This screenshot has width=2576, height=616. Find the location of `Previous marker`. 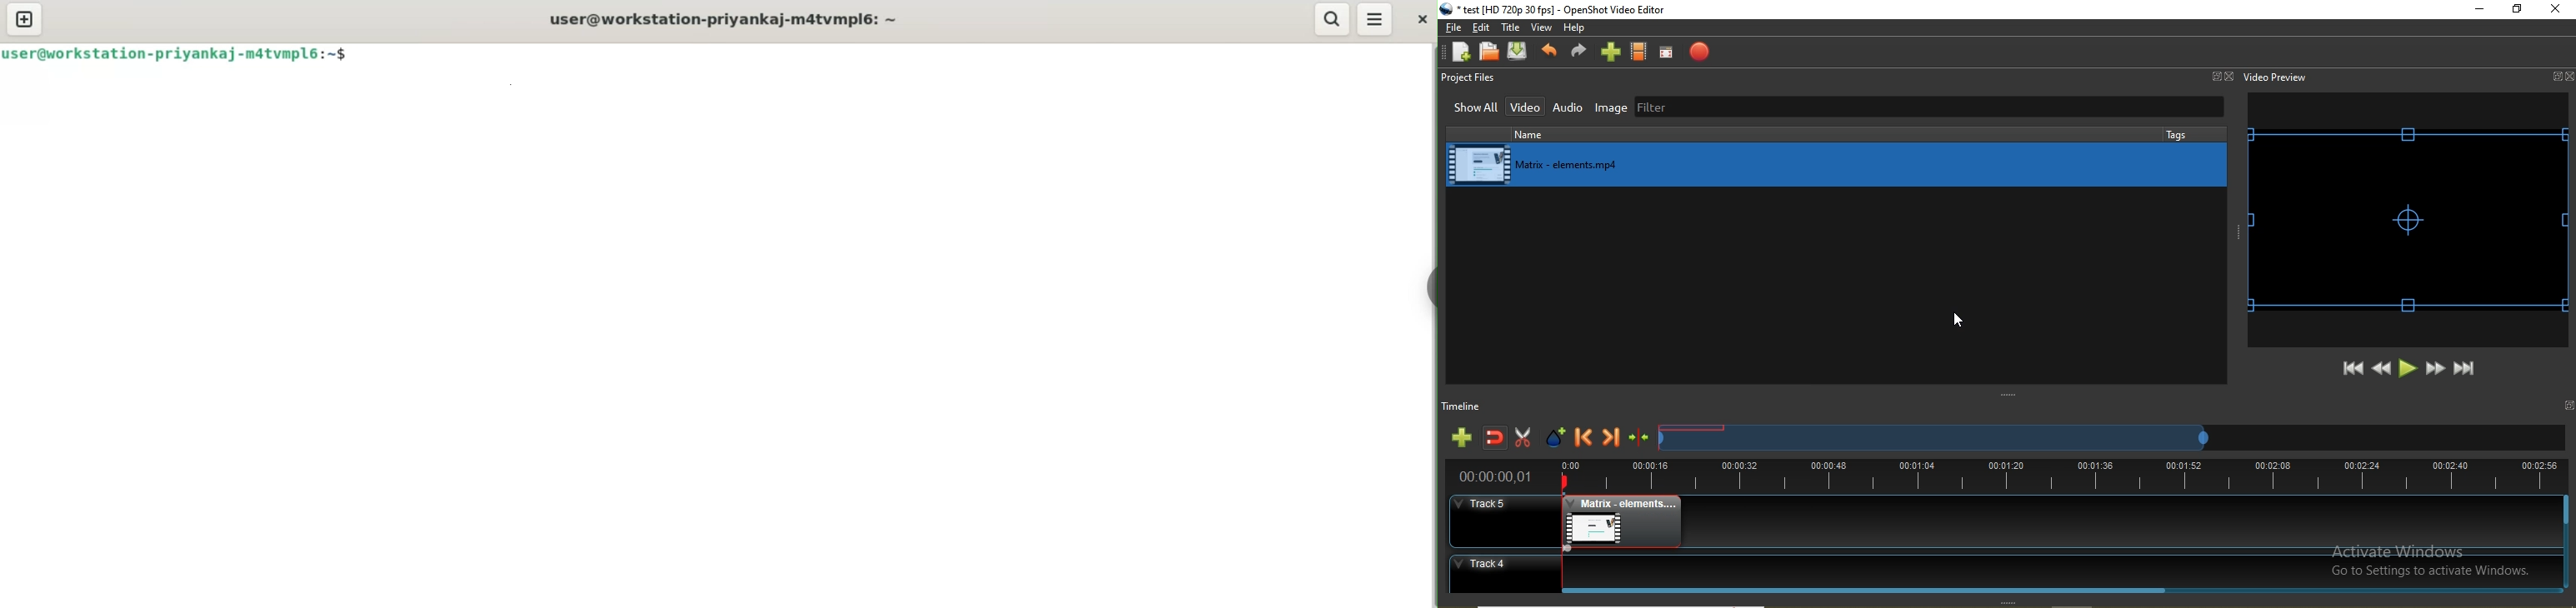

Previous marker is located at coordinates (1588, 441).